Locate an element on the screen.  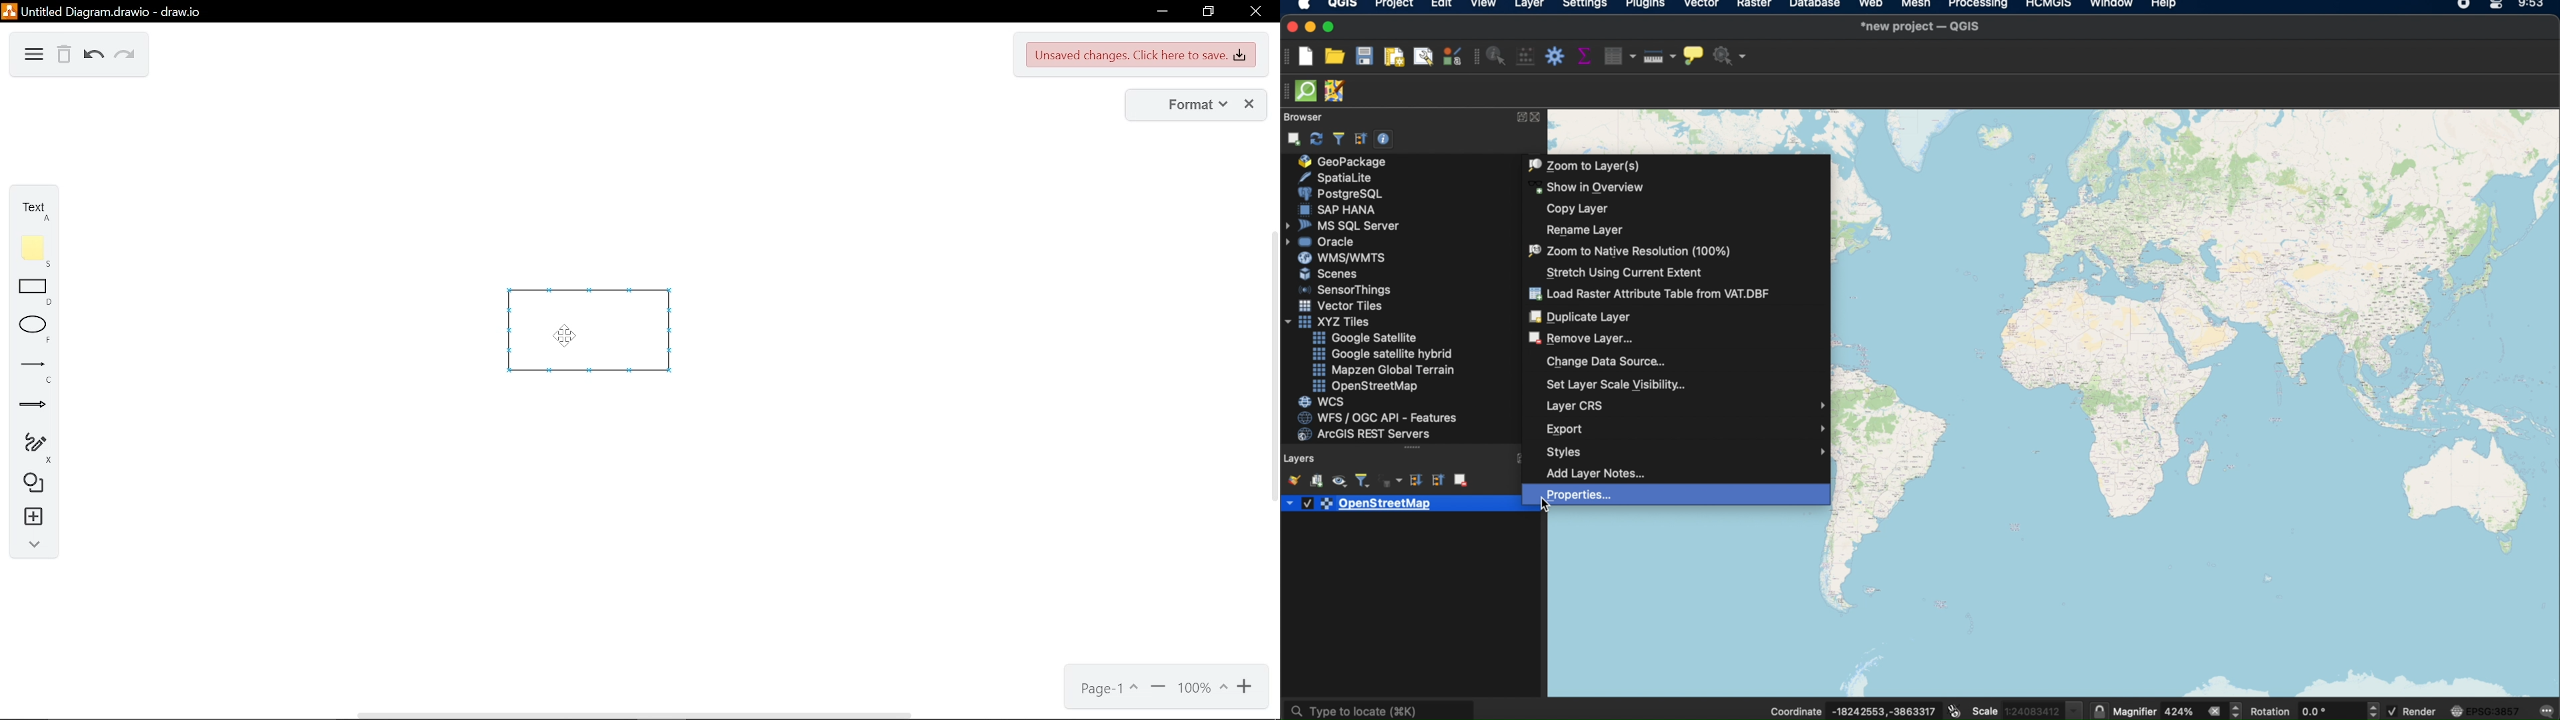
wcs is located at coordinates (1321, 401).